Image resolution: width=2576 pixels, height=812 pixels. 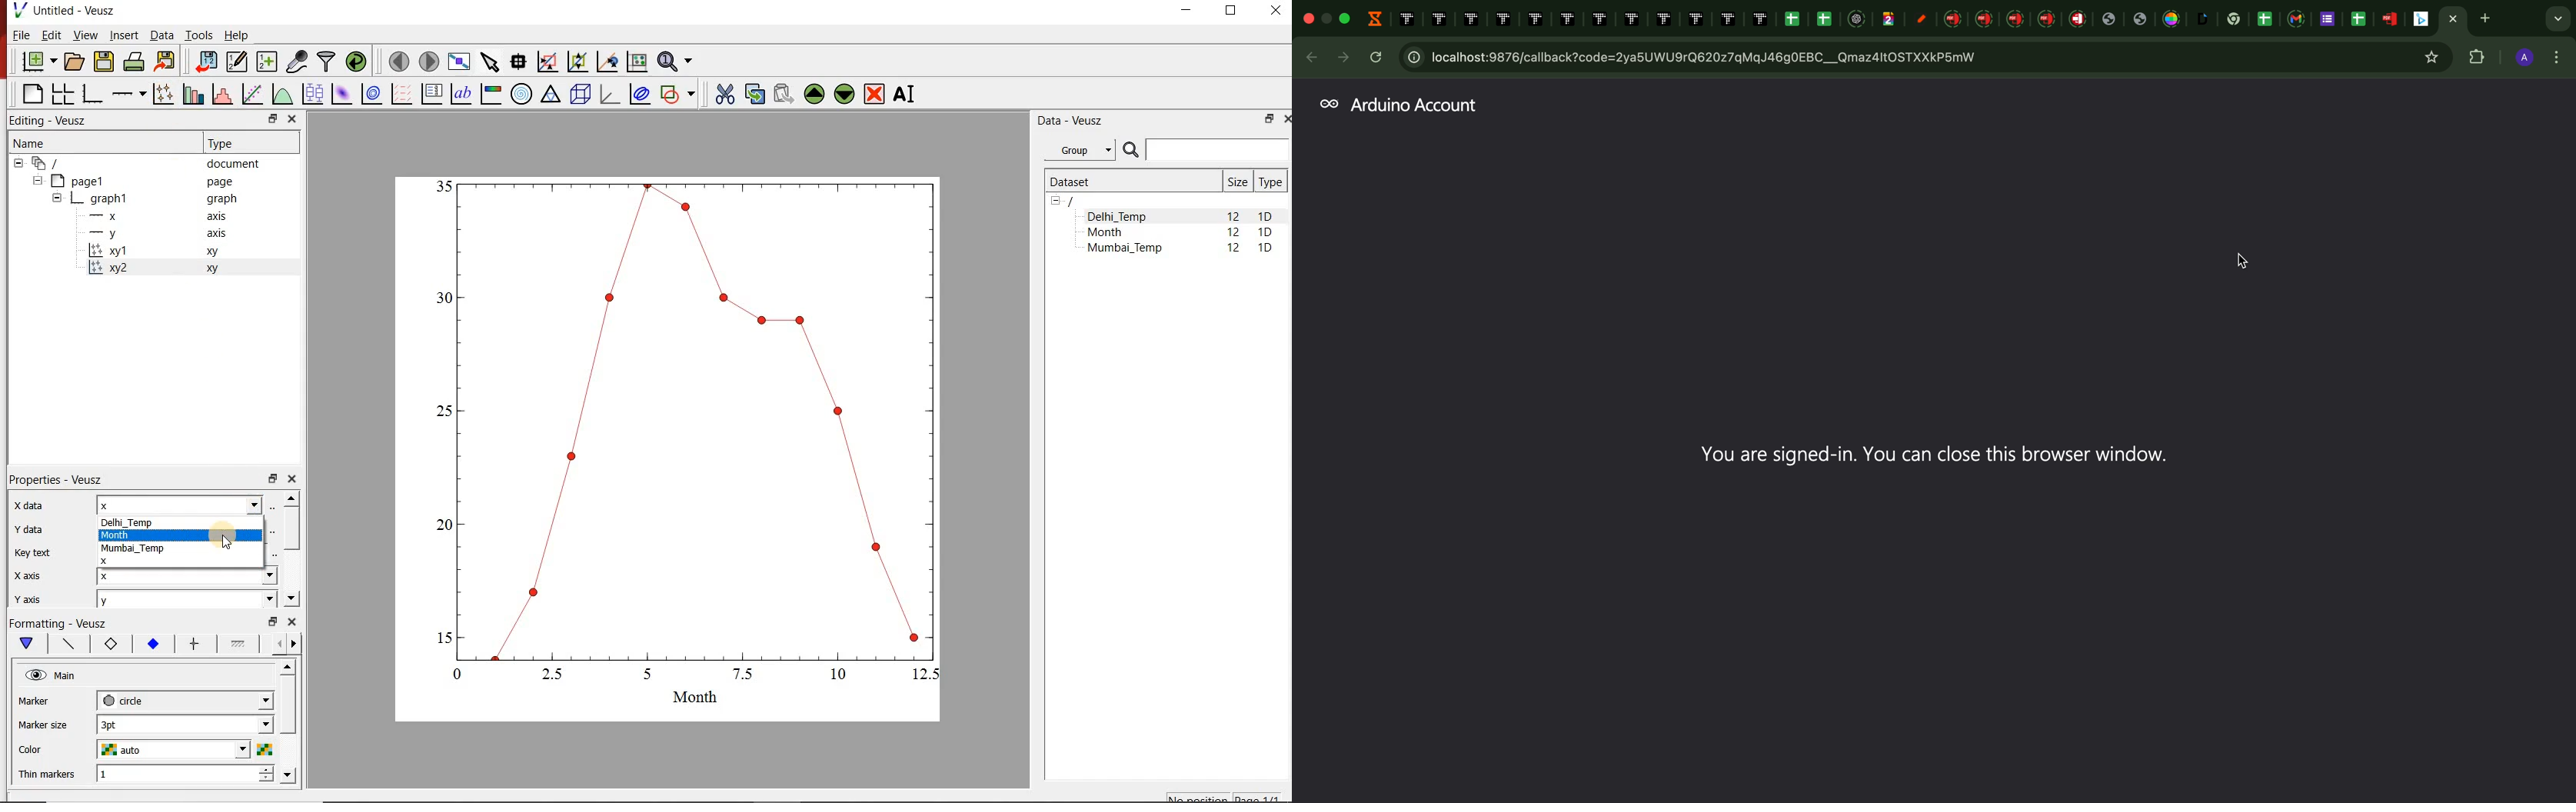 What do you see at coordinates (26, 599) in the screenshot?
I see `y axis` at bounding box center [26, 599].